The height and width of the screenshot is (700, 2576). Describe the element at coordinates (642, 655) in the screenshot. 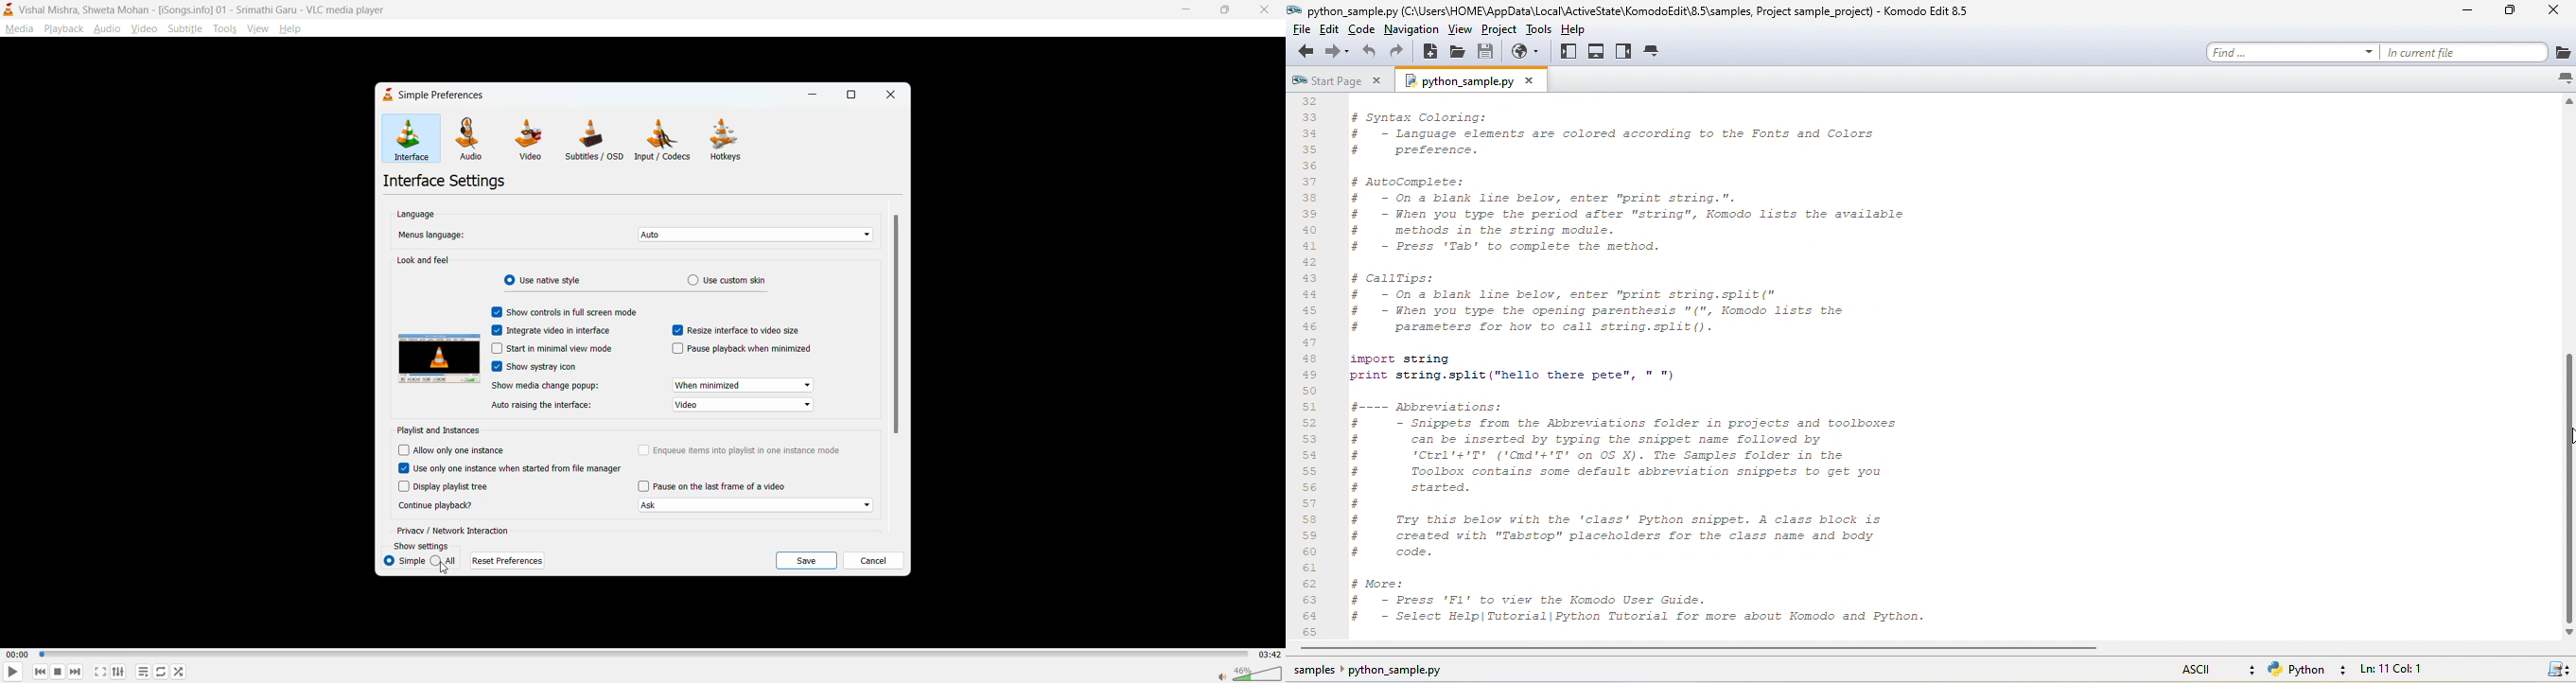

I see `track slider` at that location.